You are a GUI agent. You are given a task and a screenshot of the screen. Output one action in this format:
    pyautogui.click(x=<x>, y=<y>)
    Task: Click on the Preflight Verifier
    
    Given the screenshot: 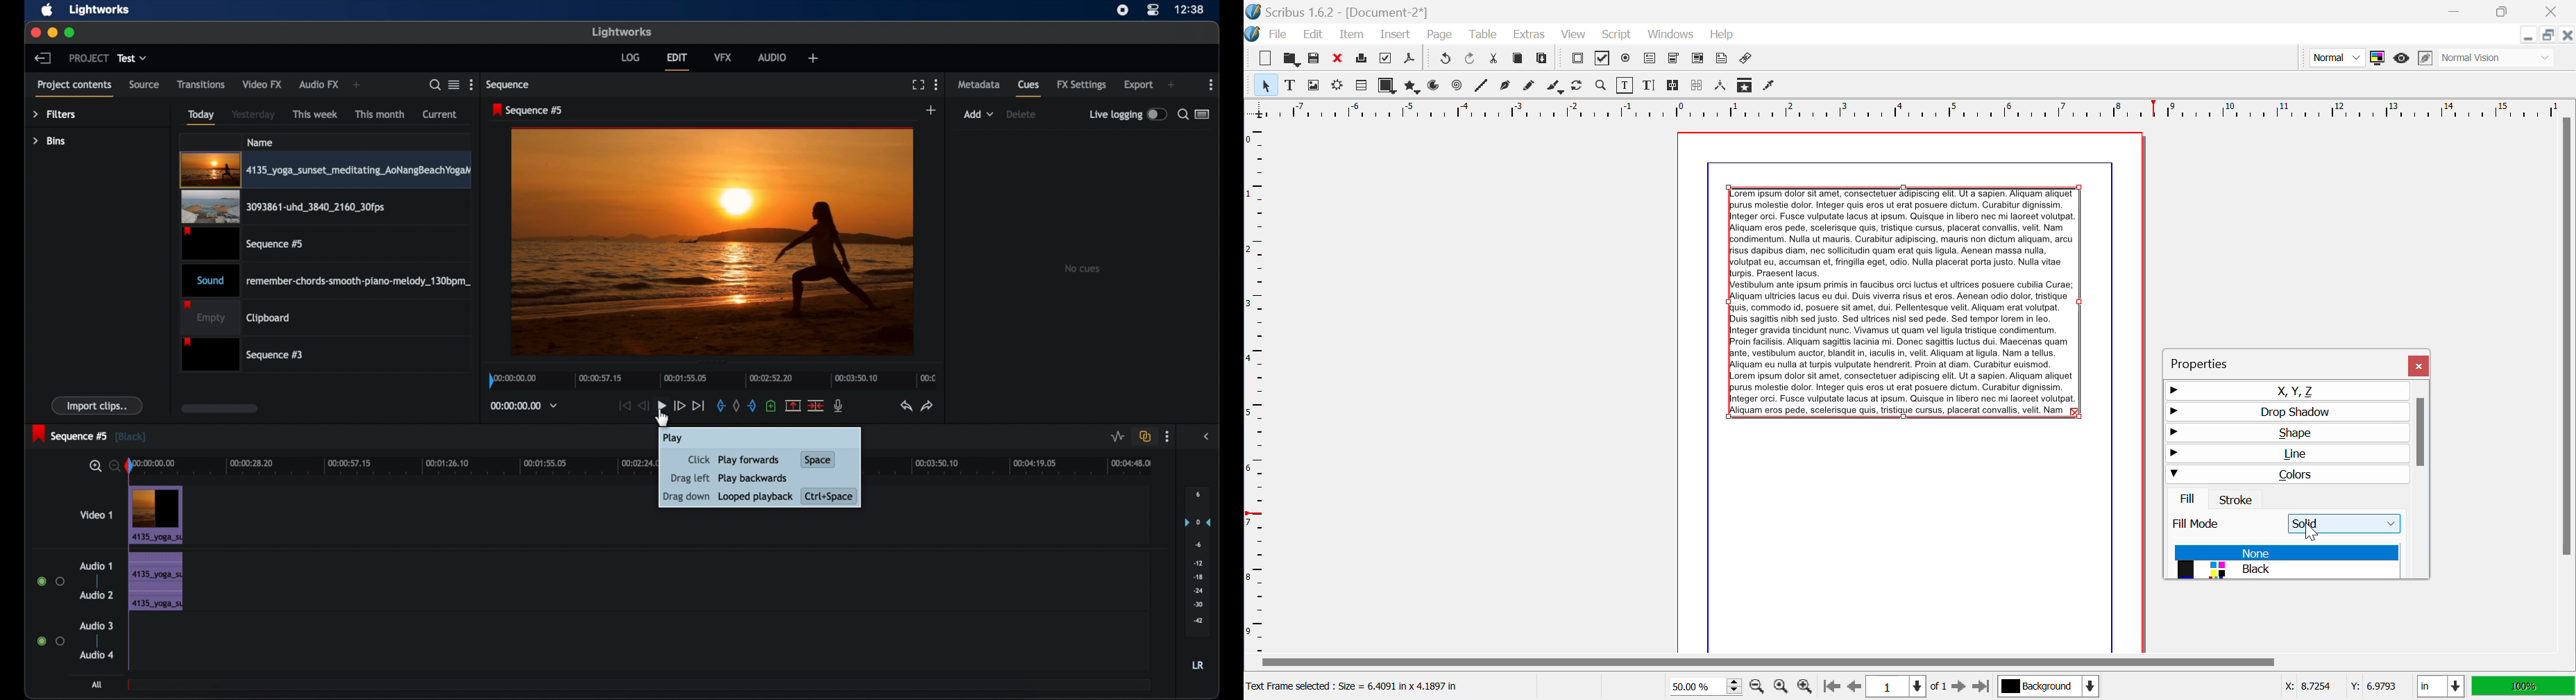 What is the action you would take?
    pyautogui.click(x=1387, y=58)
    